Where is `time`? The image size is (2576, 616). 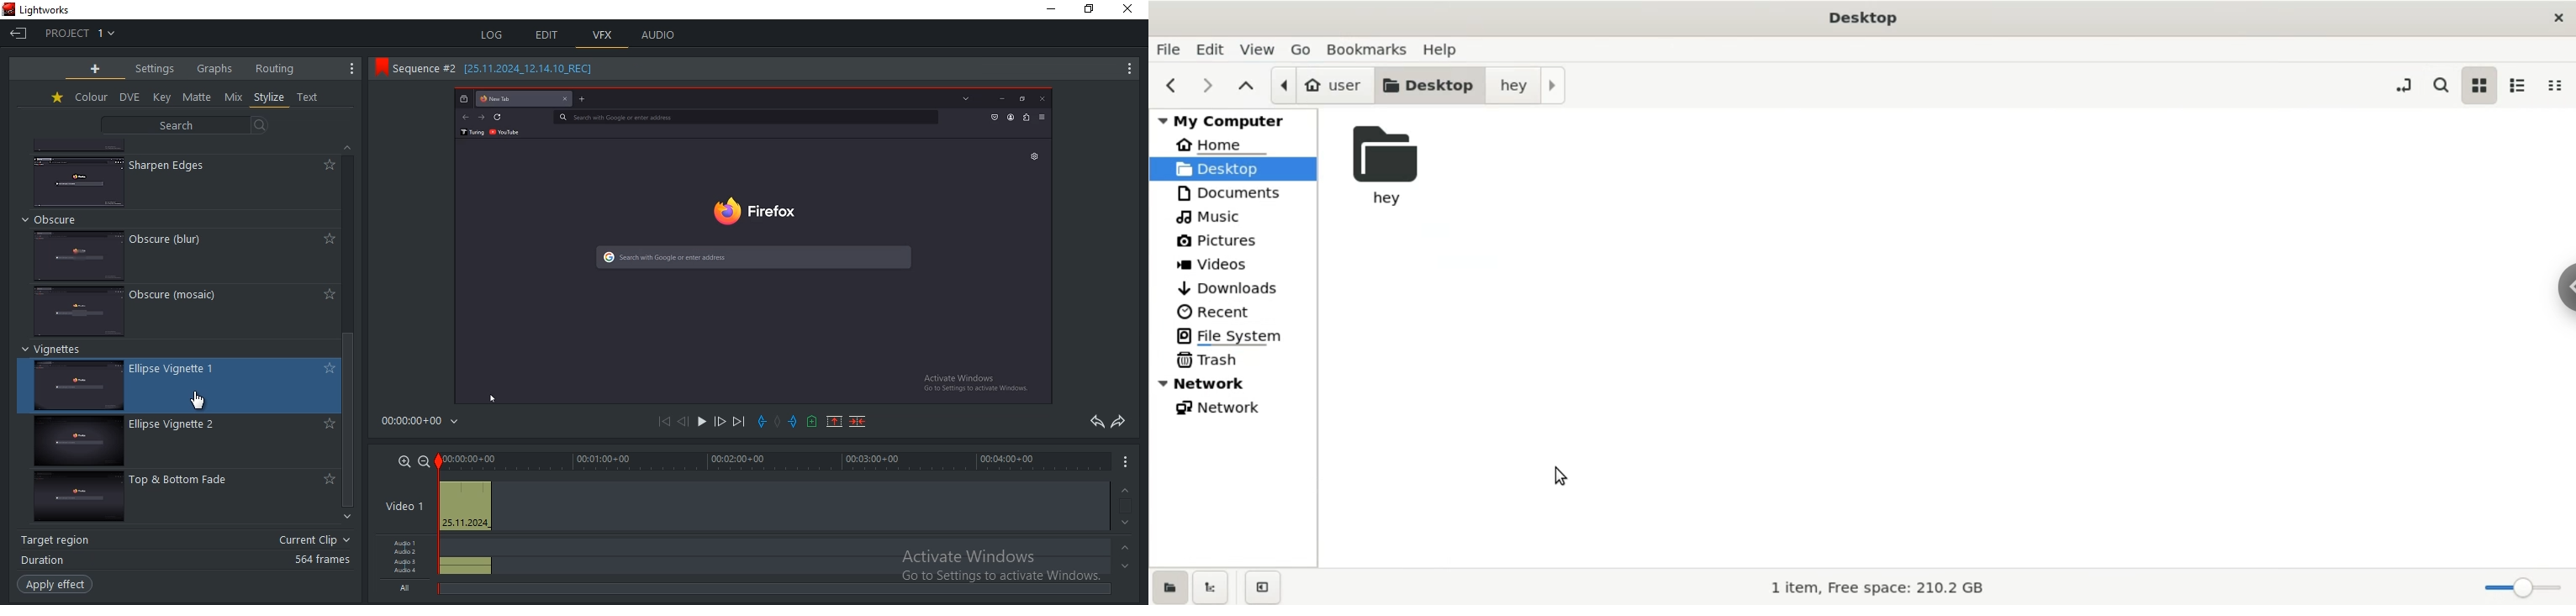
time is located at coordinates (426, 421).